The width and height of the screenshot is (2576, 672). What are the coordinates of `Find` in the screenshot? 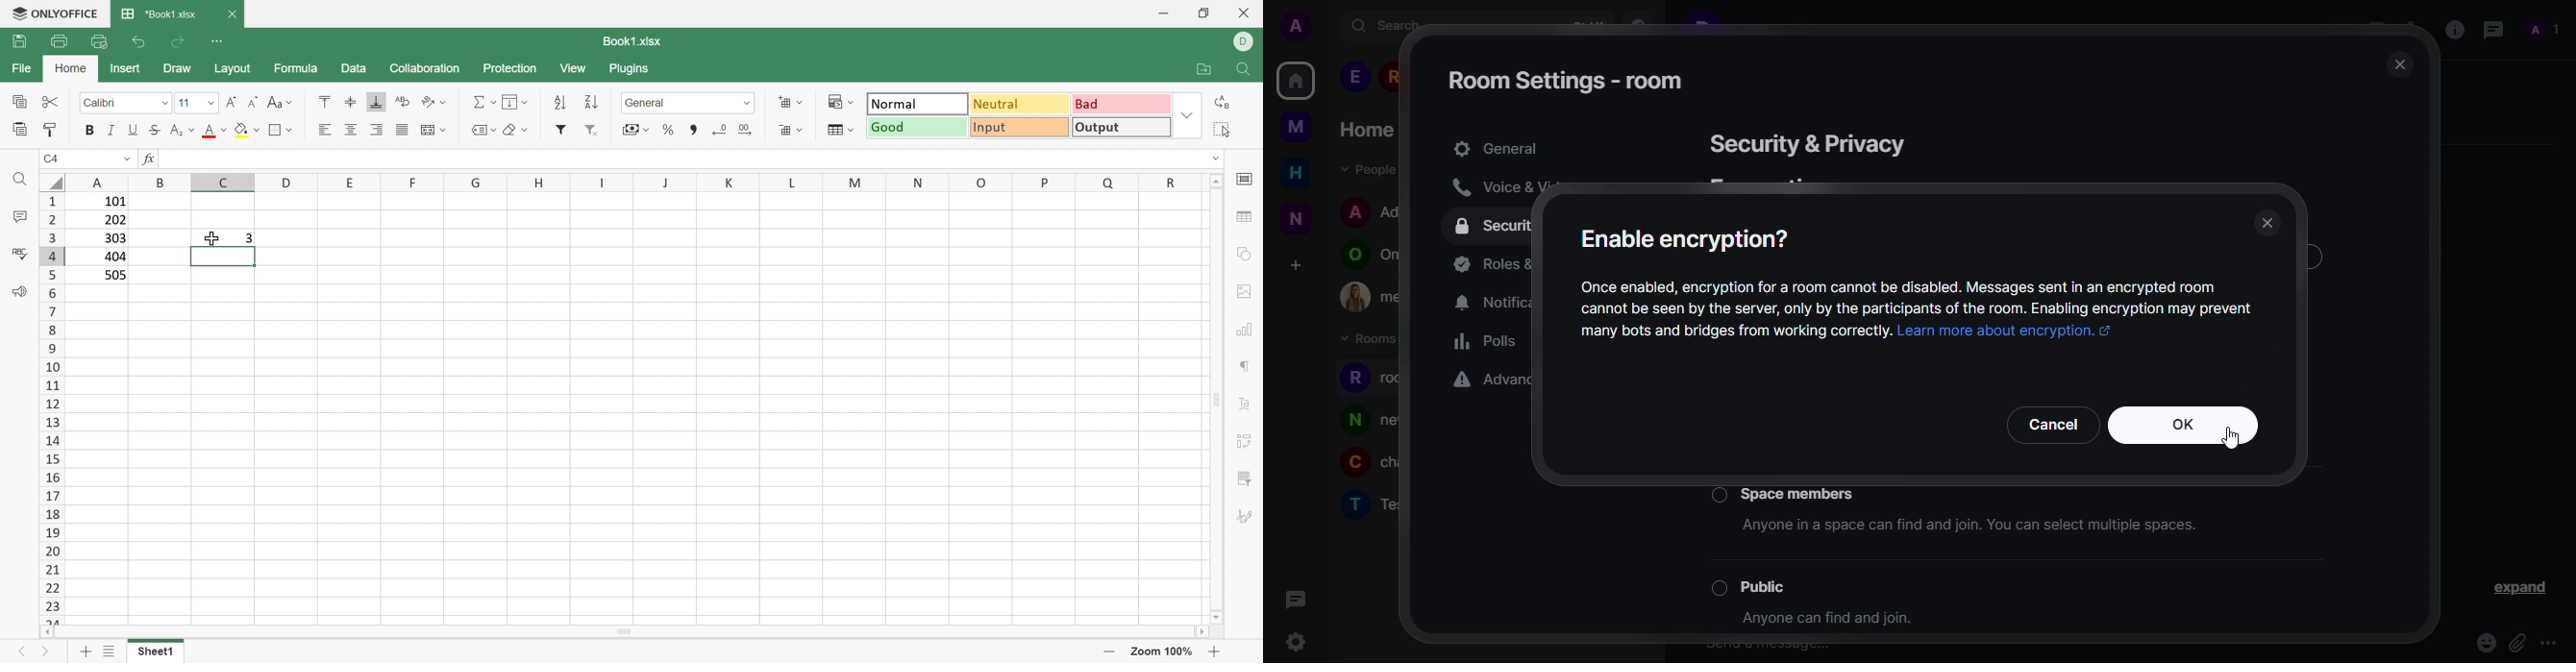 It's located at (18, 179).